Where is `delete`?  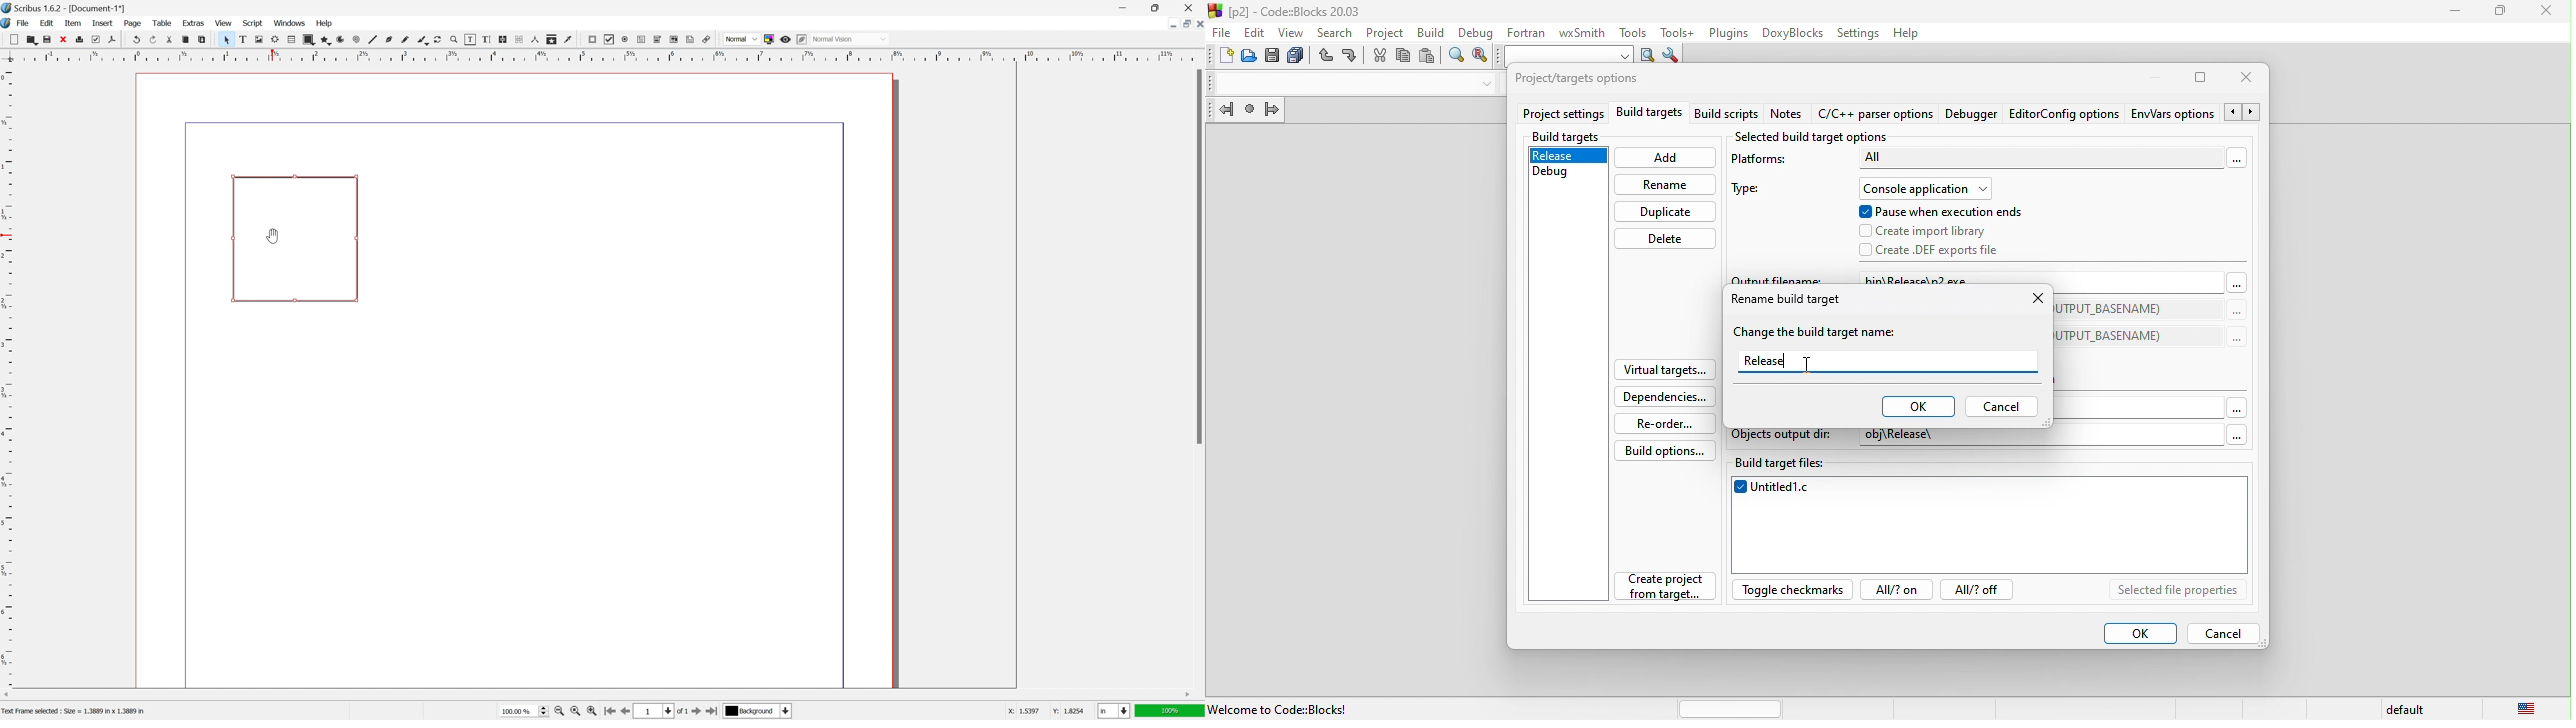 delete is located at coordinates (1664, 240).